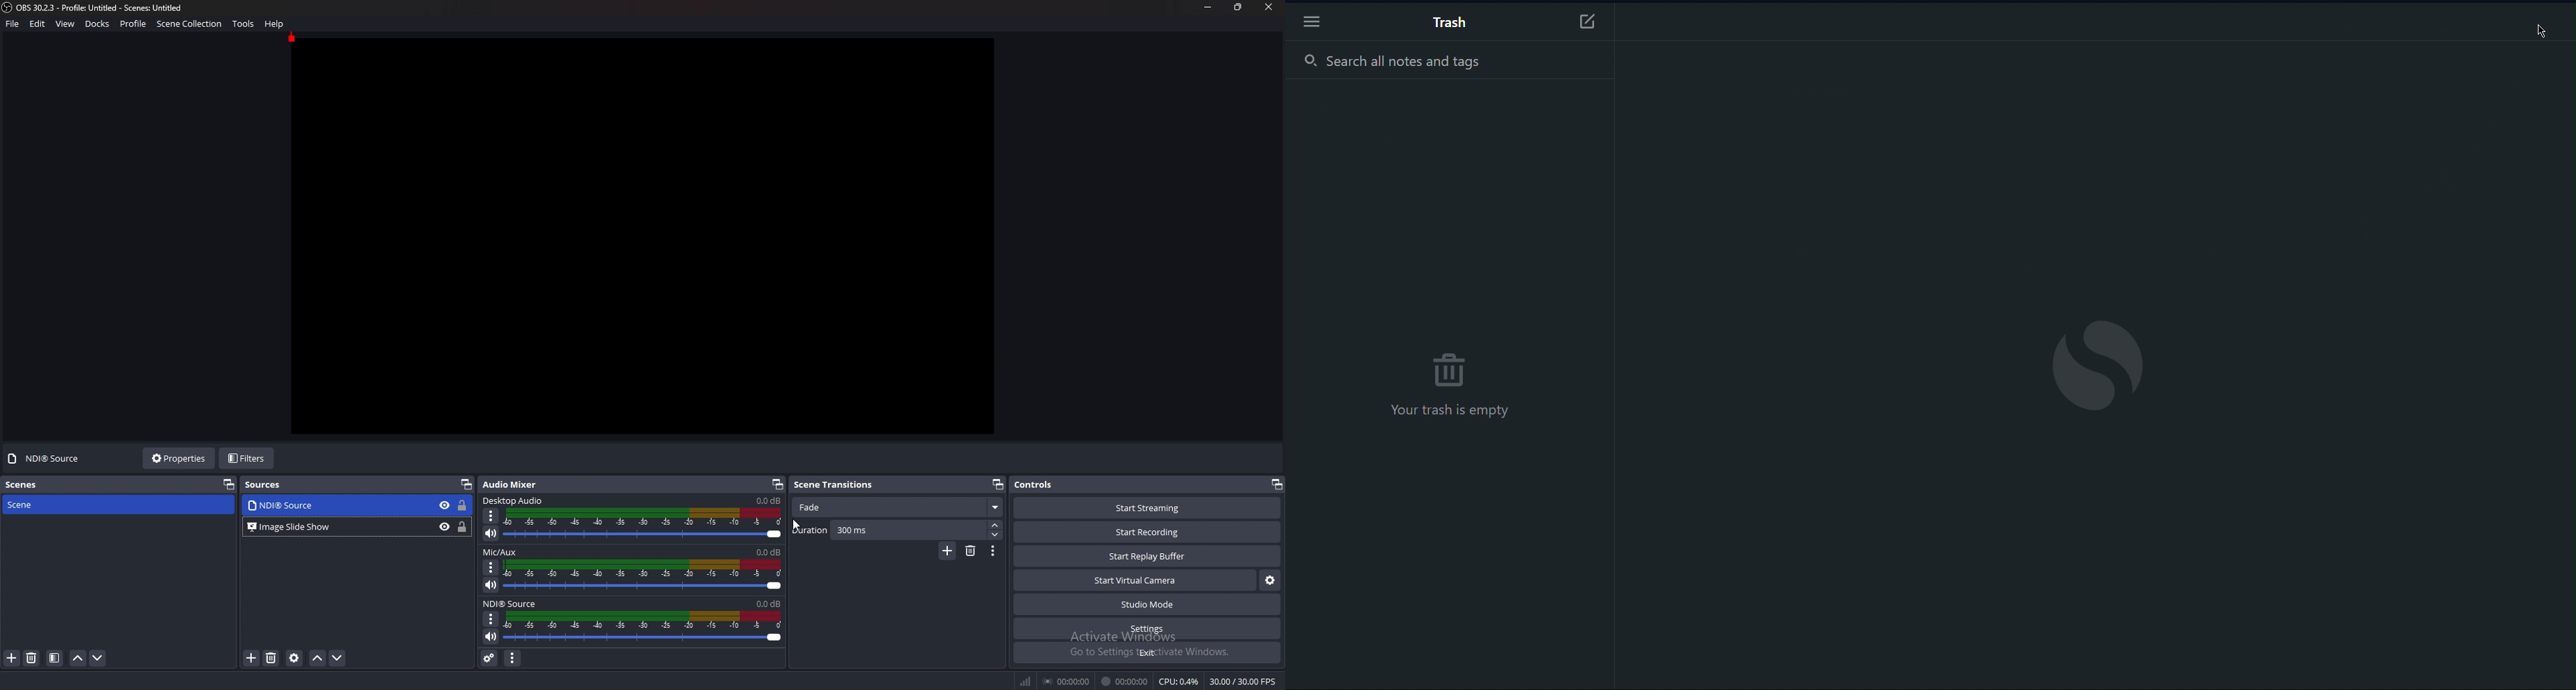 This screenshot has height=700, width=2576. What do you see at coordinates (66, 23) in the screenshot?
I see `view` at bounding box center [66, 23].